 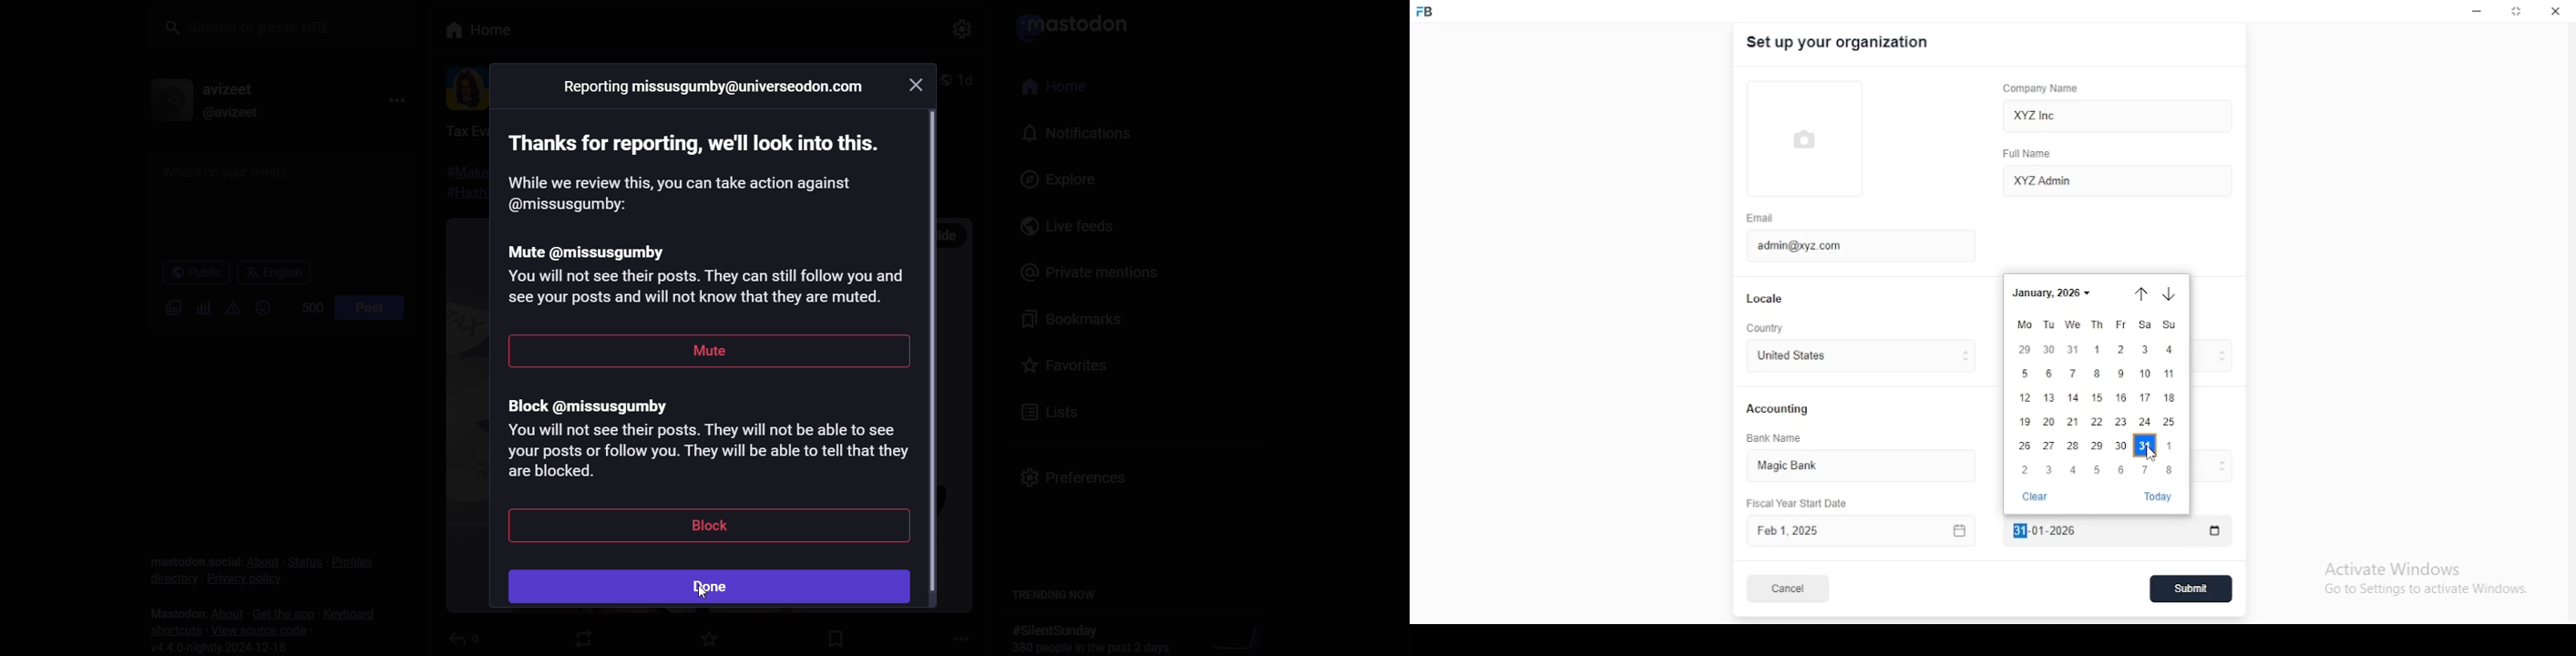 I want to click on 10, so click(x=2145, y=374).